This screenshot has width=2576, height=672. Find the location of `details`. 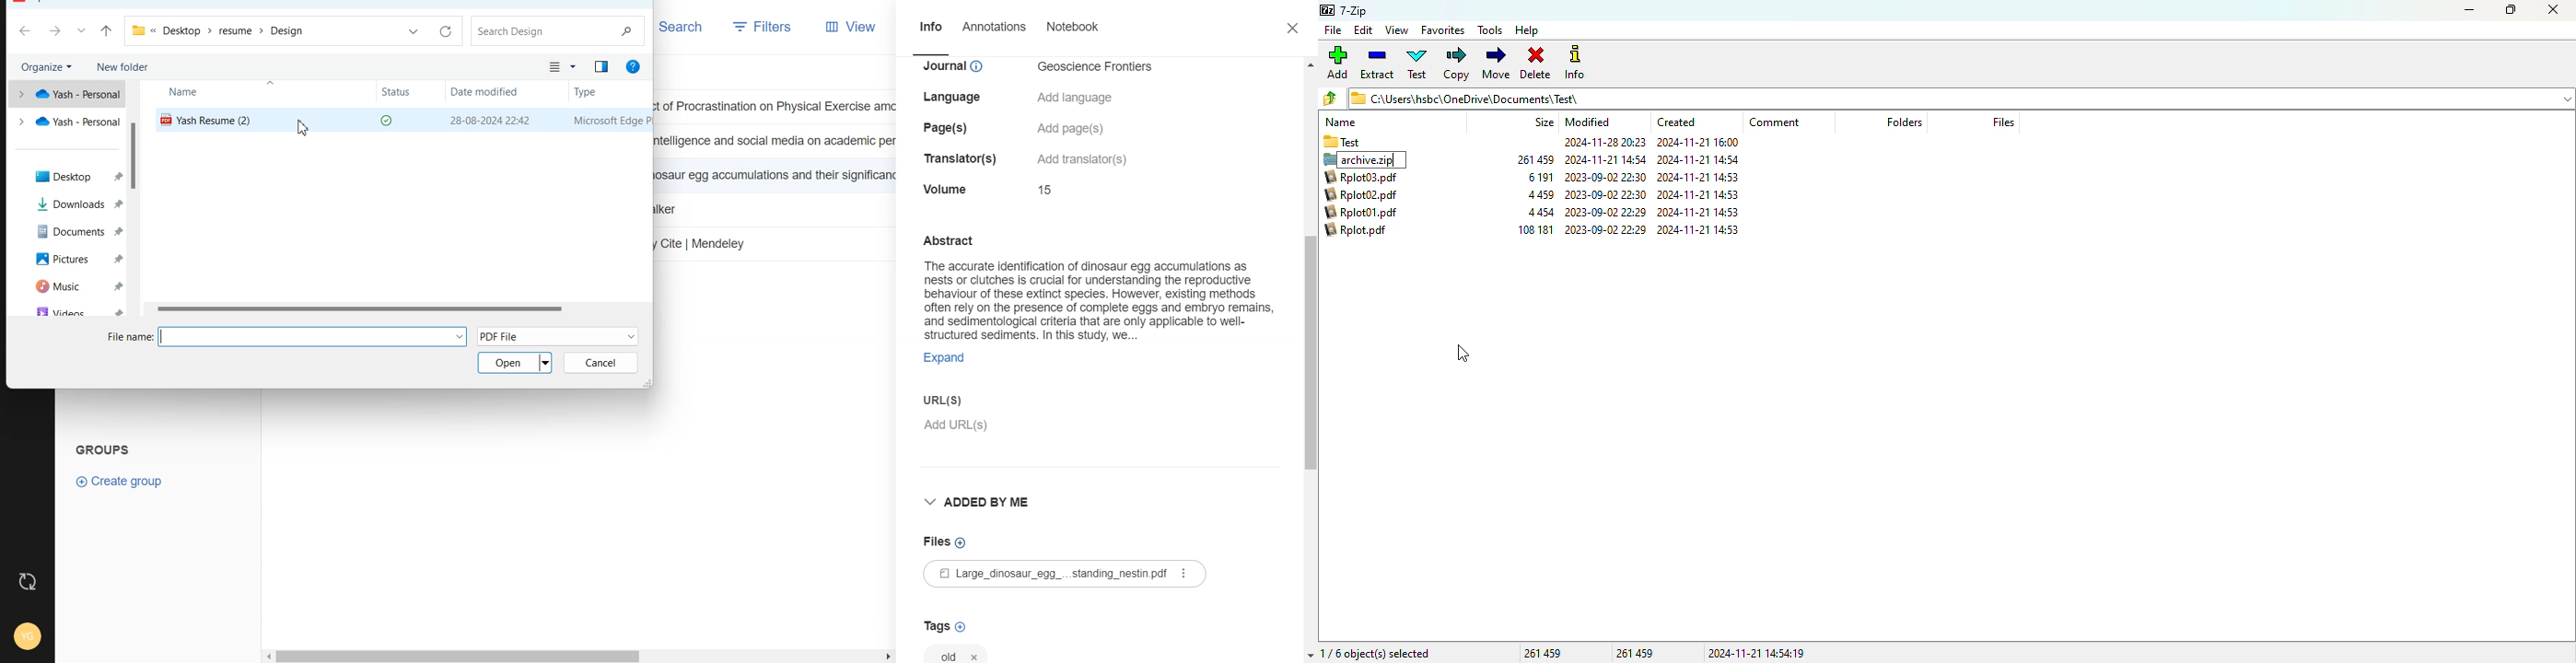

details is located at coordinates (1048, 189).